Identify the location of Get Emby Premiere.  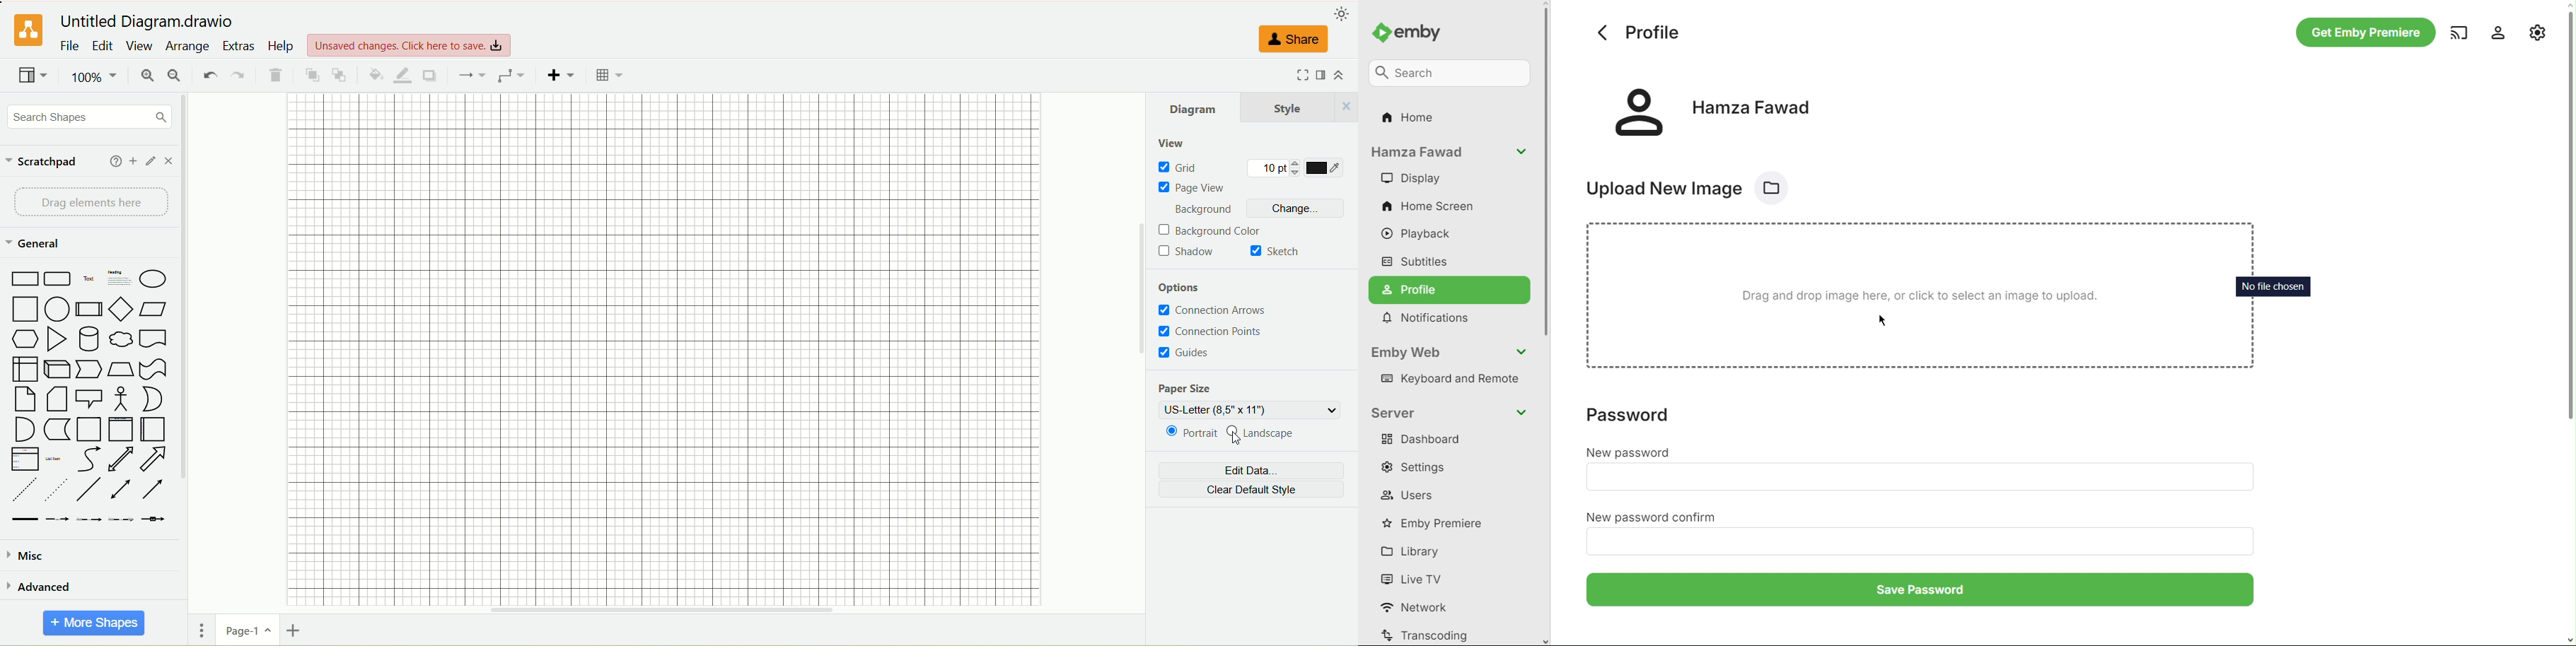
(2364, 33).